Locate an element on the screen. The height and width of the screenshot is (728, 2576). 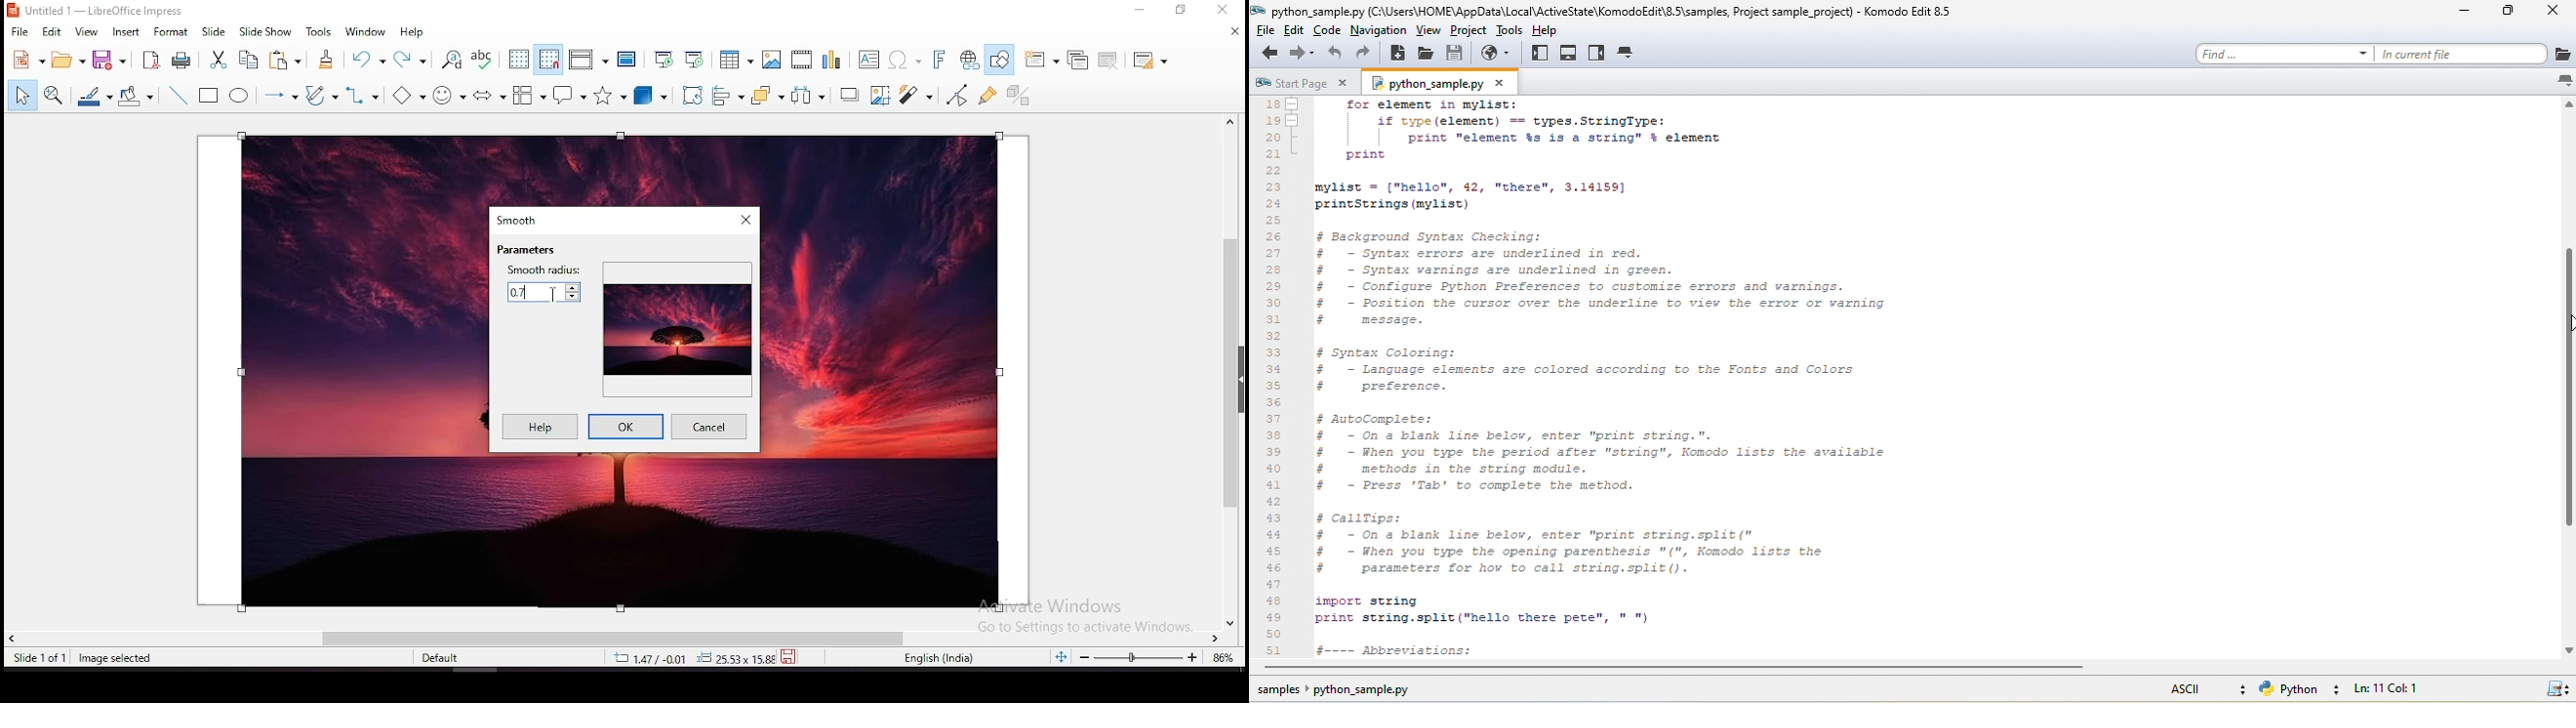
block arrows is located at coordinates (490, 95).